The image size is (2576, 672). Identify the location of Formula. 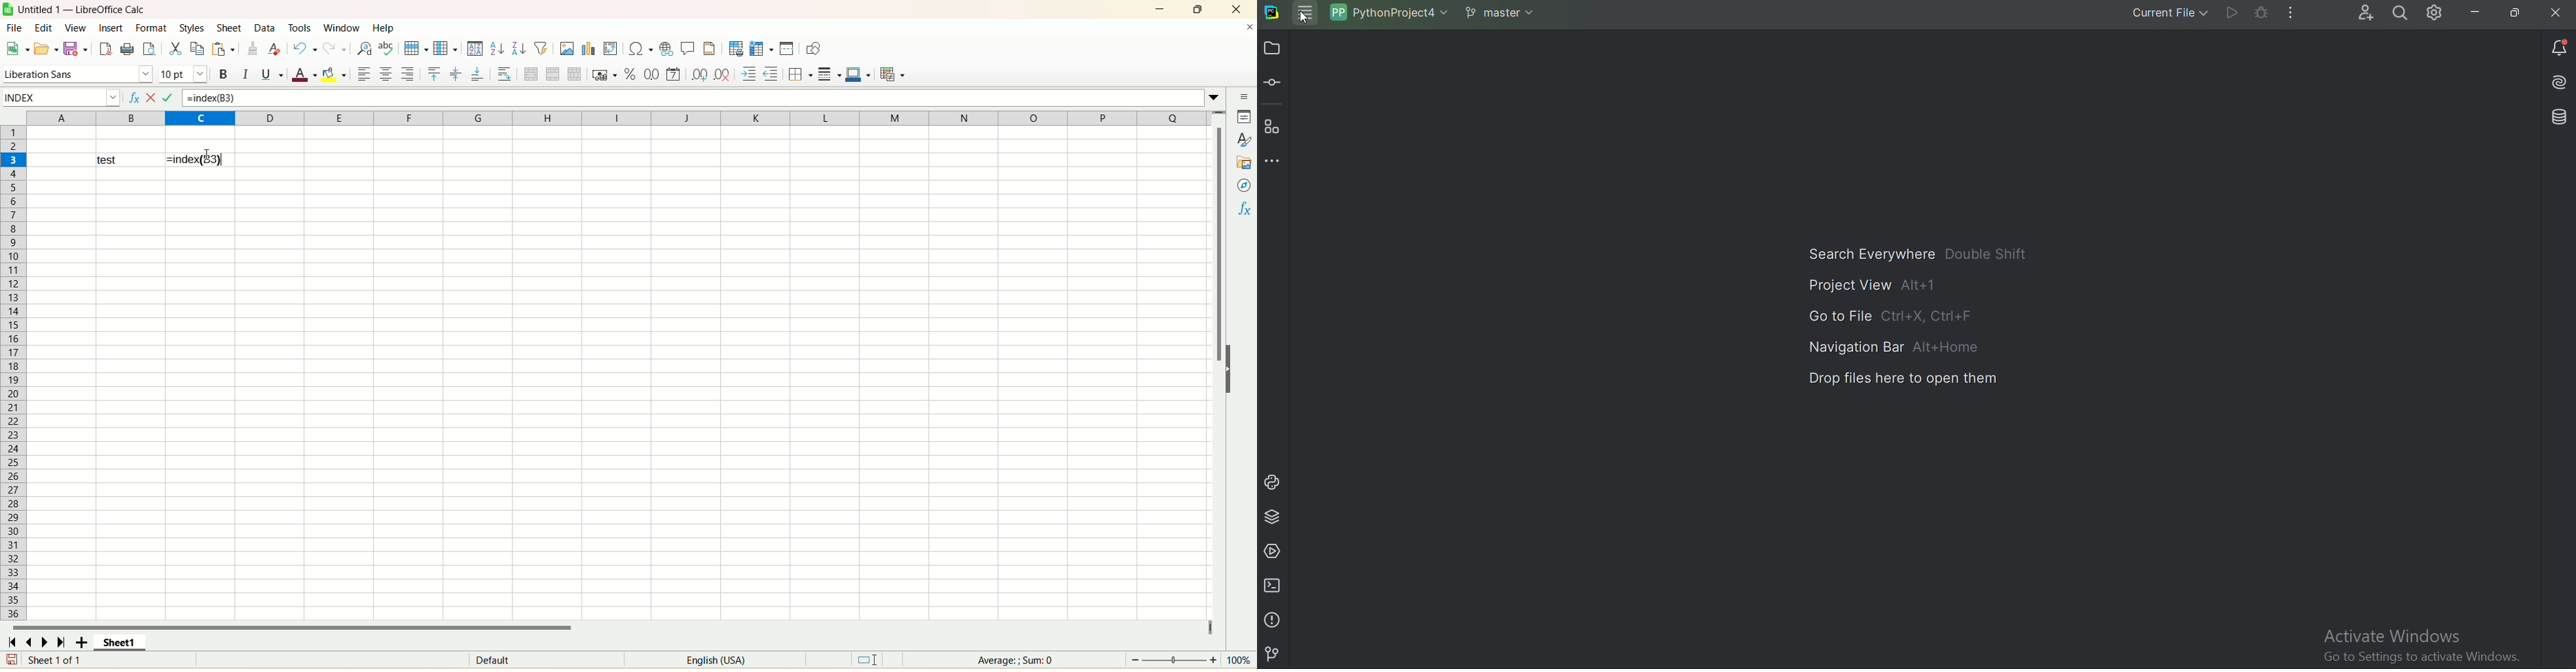
(175, 98).